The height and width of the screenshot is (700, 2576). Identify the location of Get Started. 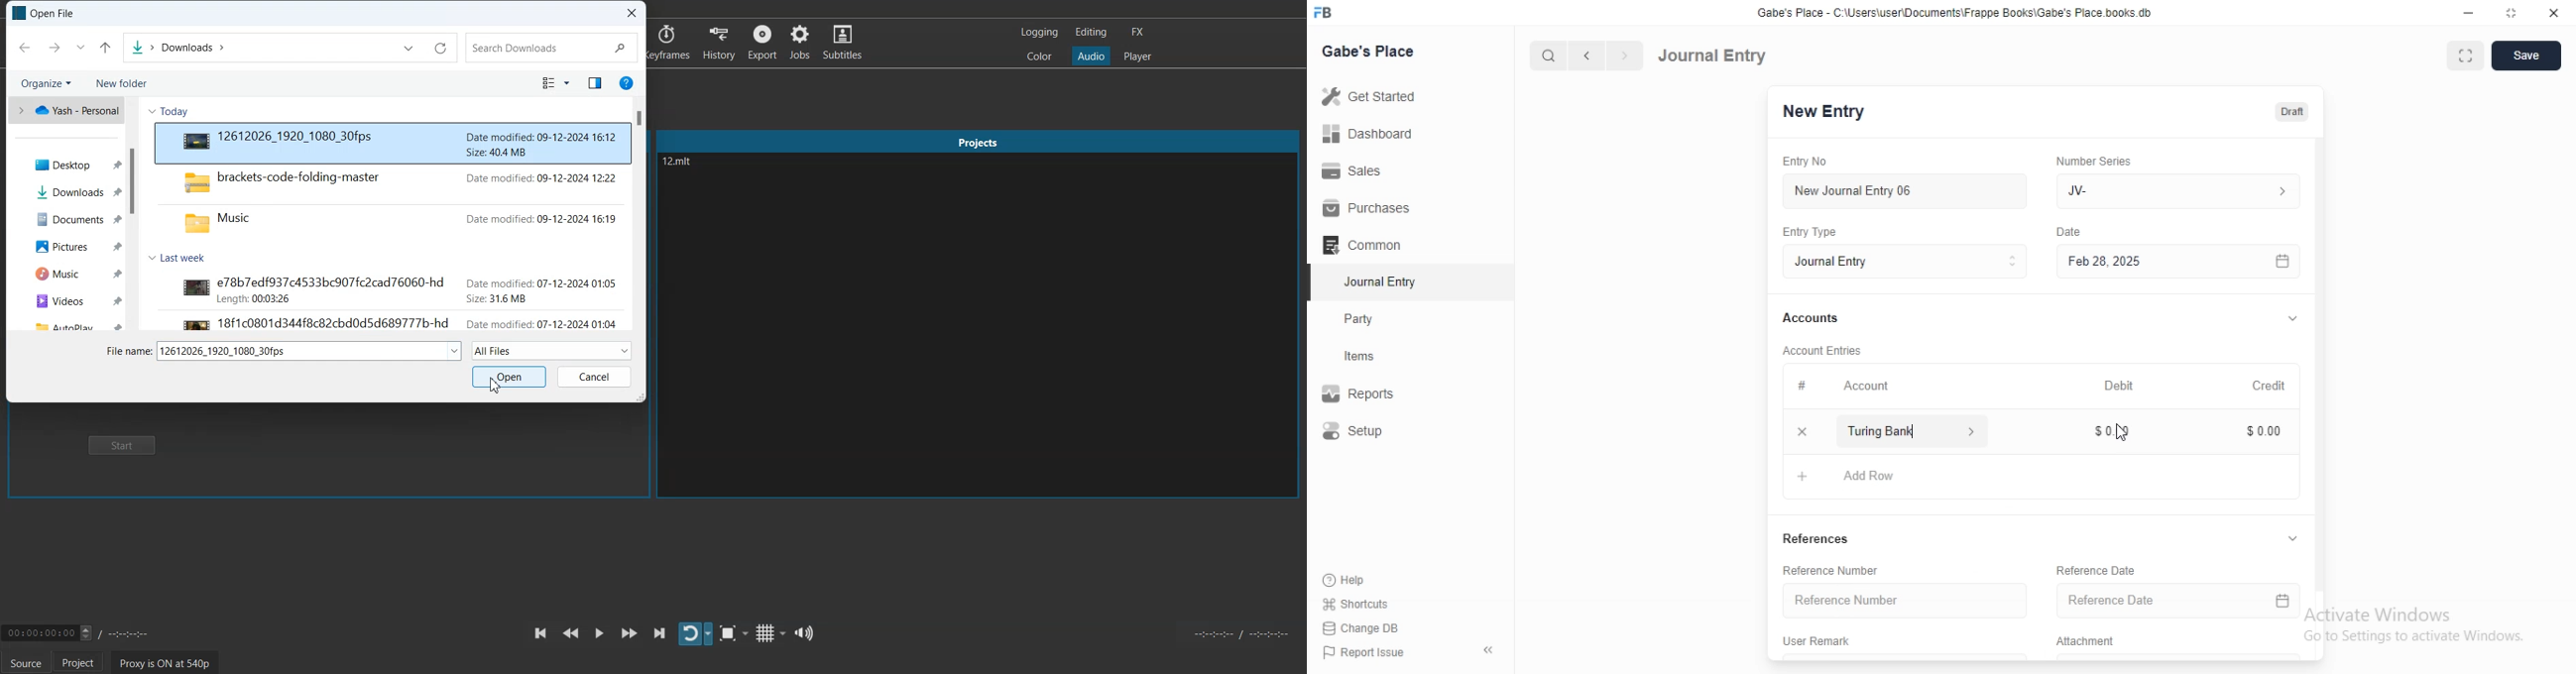
(1373, 96).